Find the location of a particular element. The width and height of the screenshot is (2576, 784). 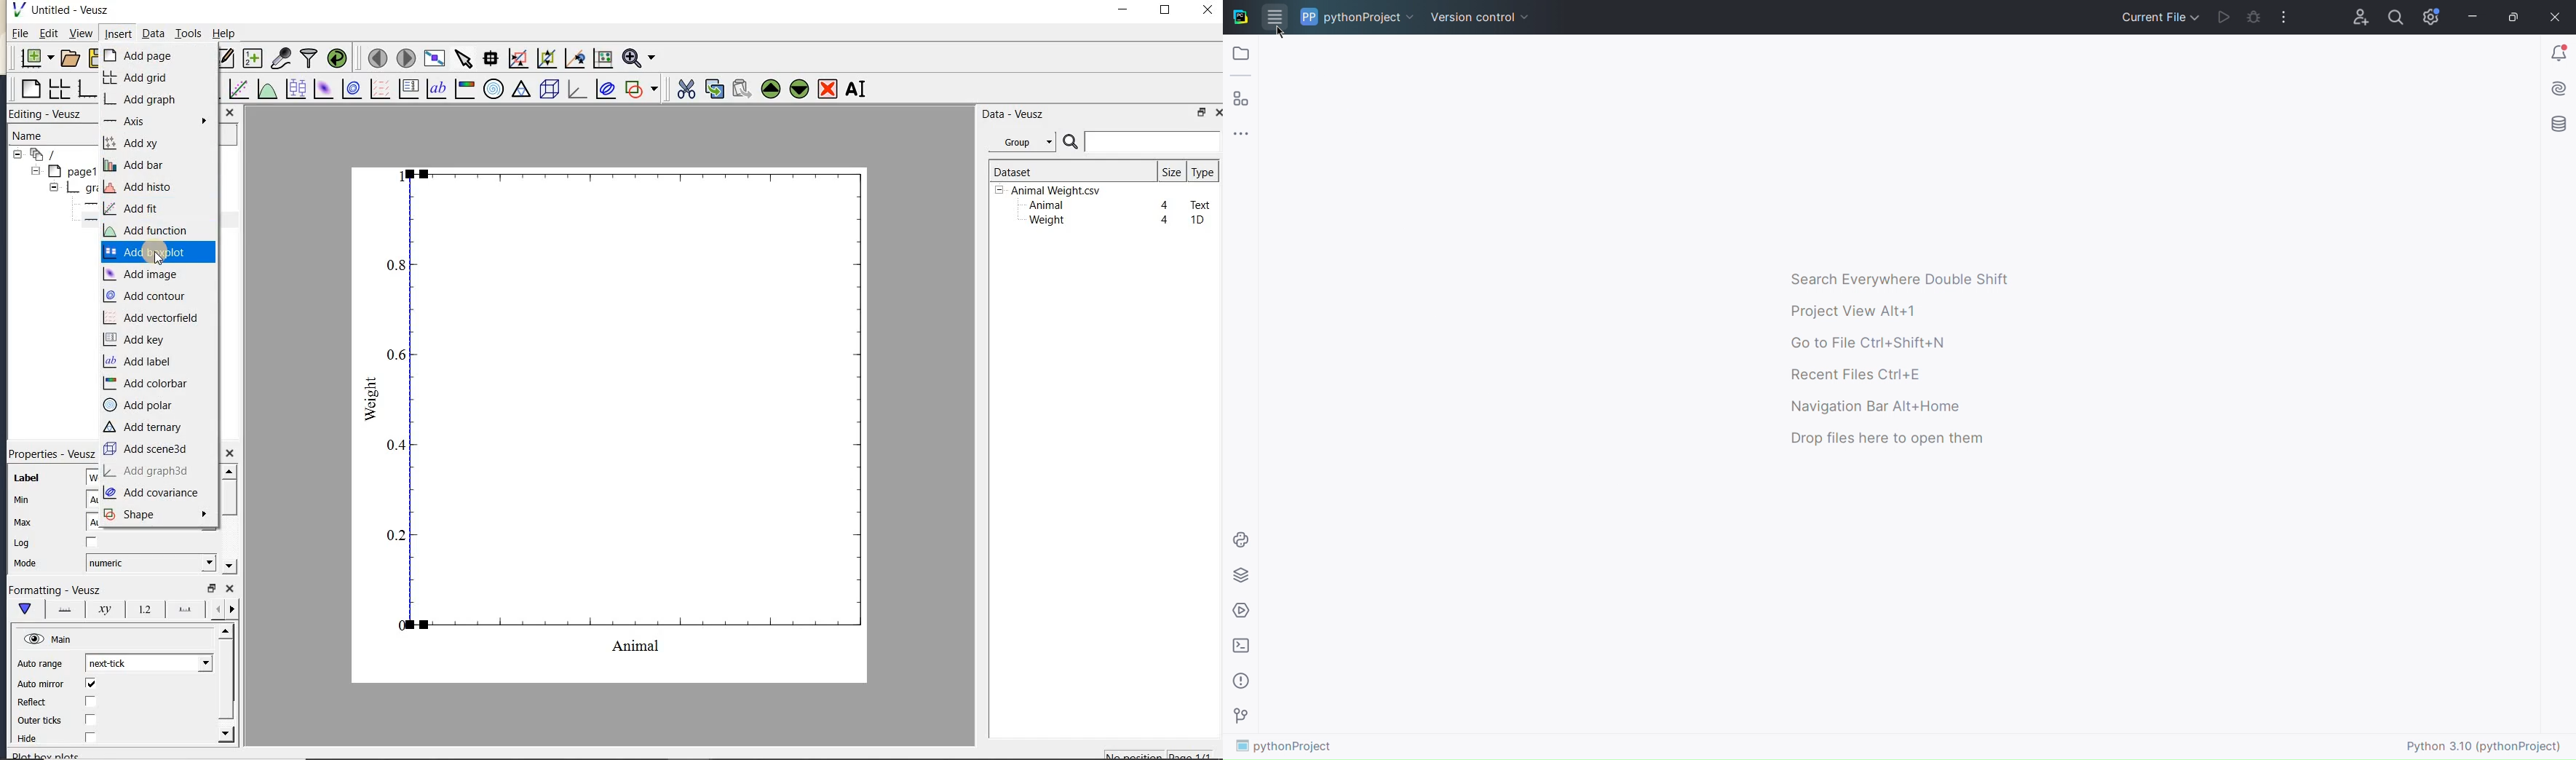

Go to File is located at coordinates (1871, 342).